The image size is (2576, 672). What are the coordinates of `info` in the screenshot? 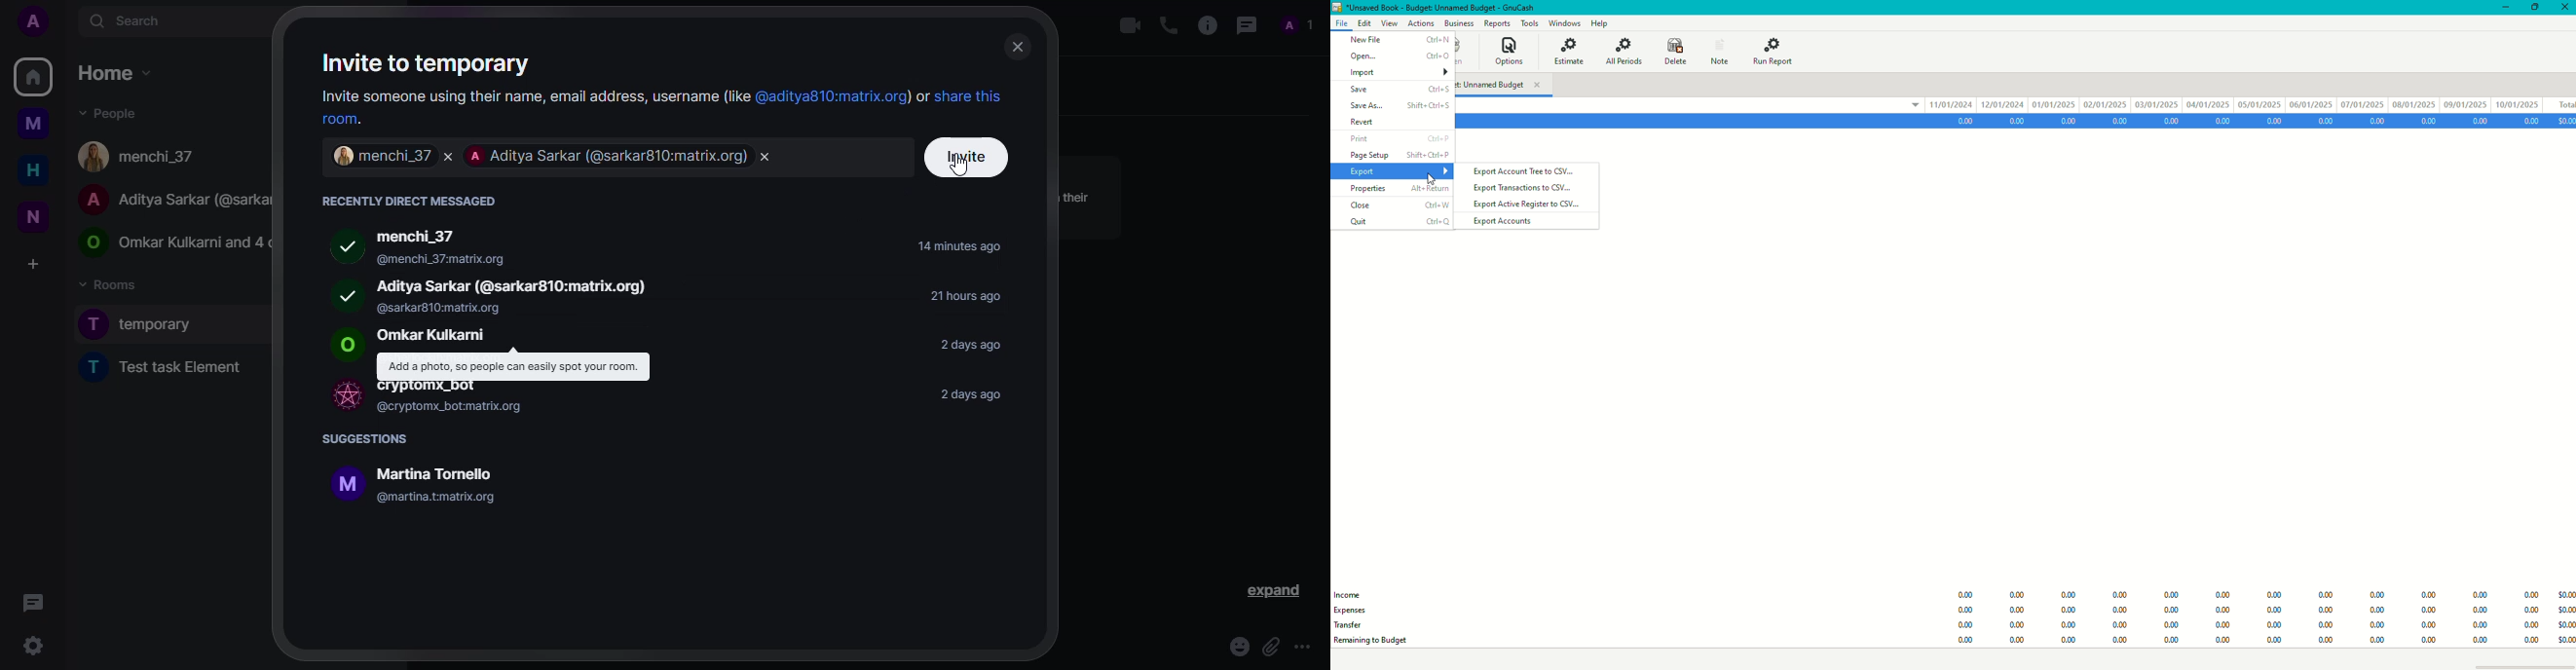 It's located at (1204, 26).